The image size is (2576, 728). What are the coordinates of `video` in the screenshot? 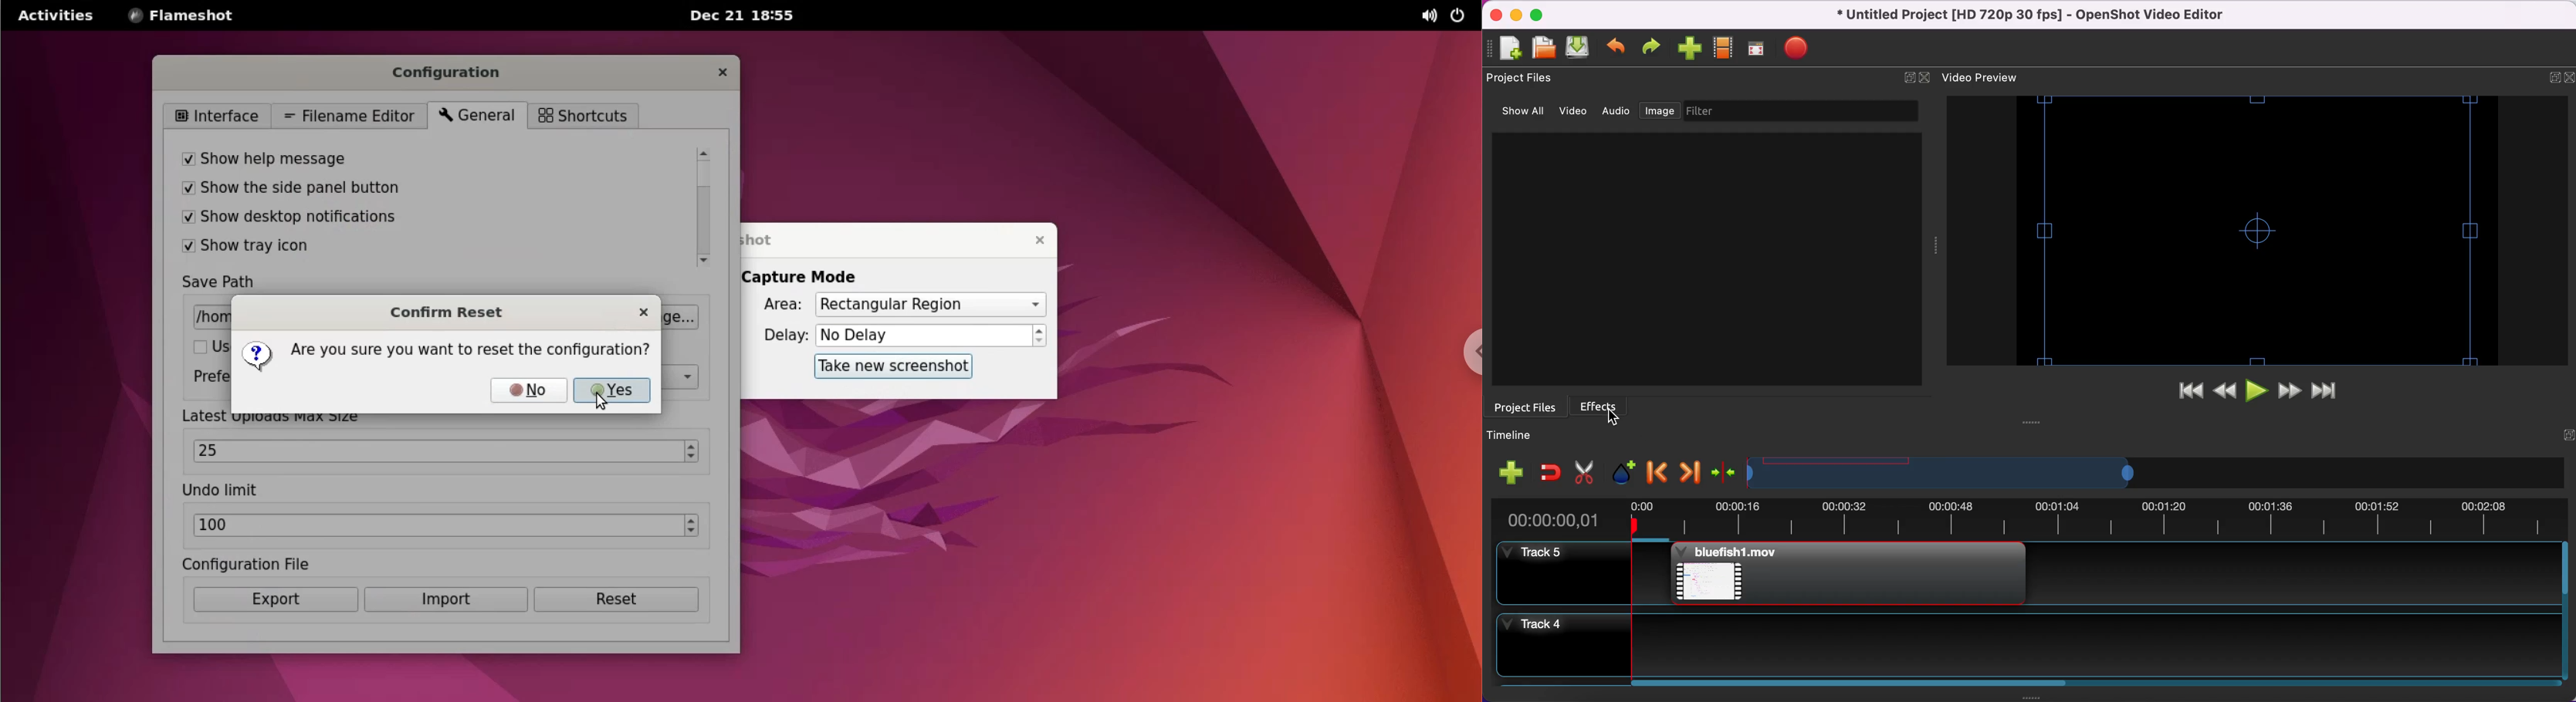 It's located at (1573, 113).